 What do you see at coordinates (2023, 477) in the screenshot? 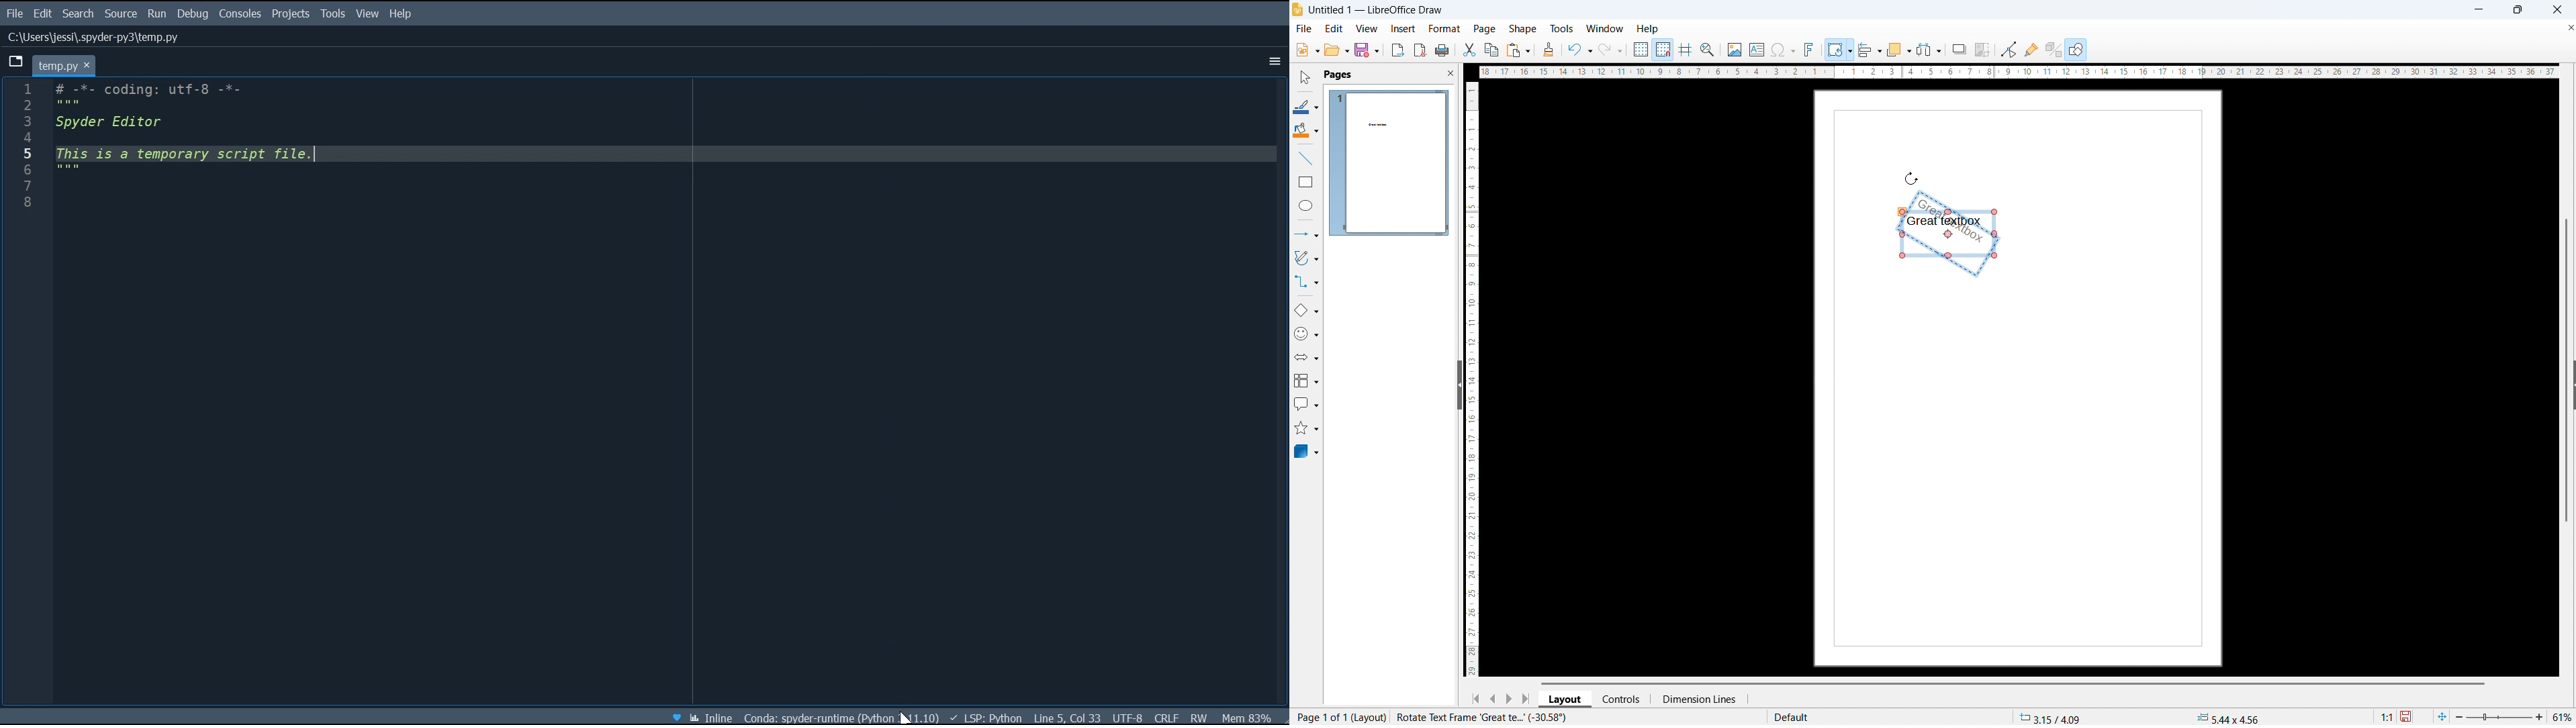
I see `Page ` at bounding box center [2023, 477].